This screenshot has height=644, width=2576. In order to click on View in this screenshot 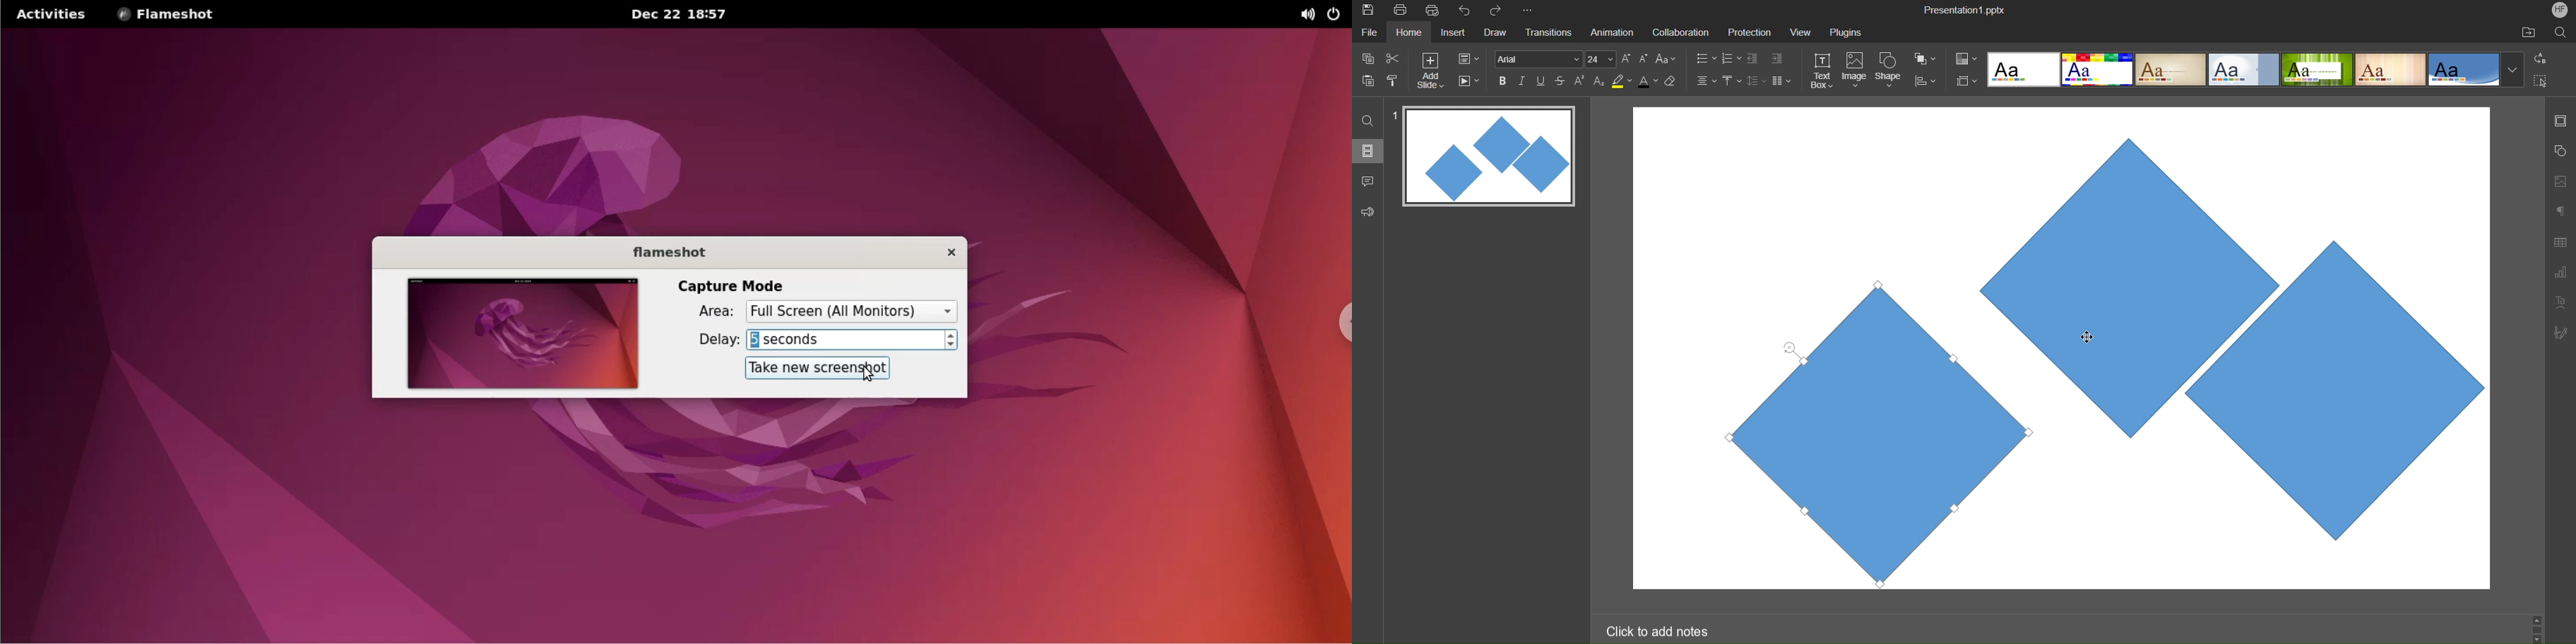, I will do `click(1797, 32)`.